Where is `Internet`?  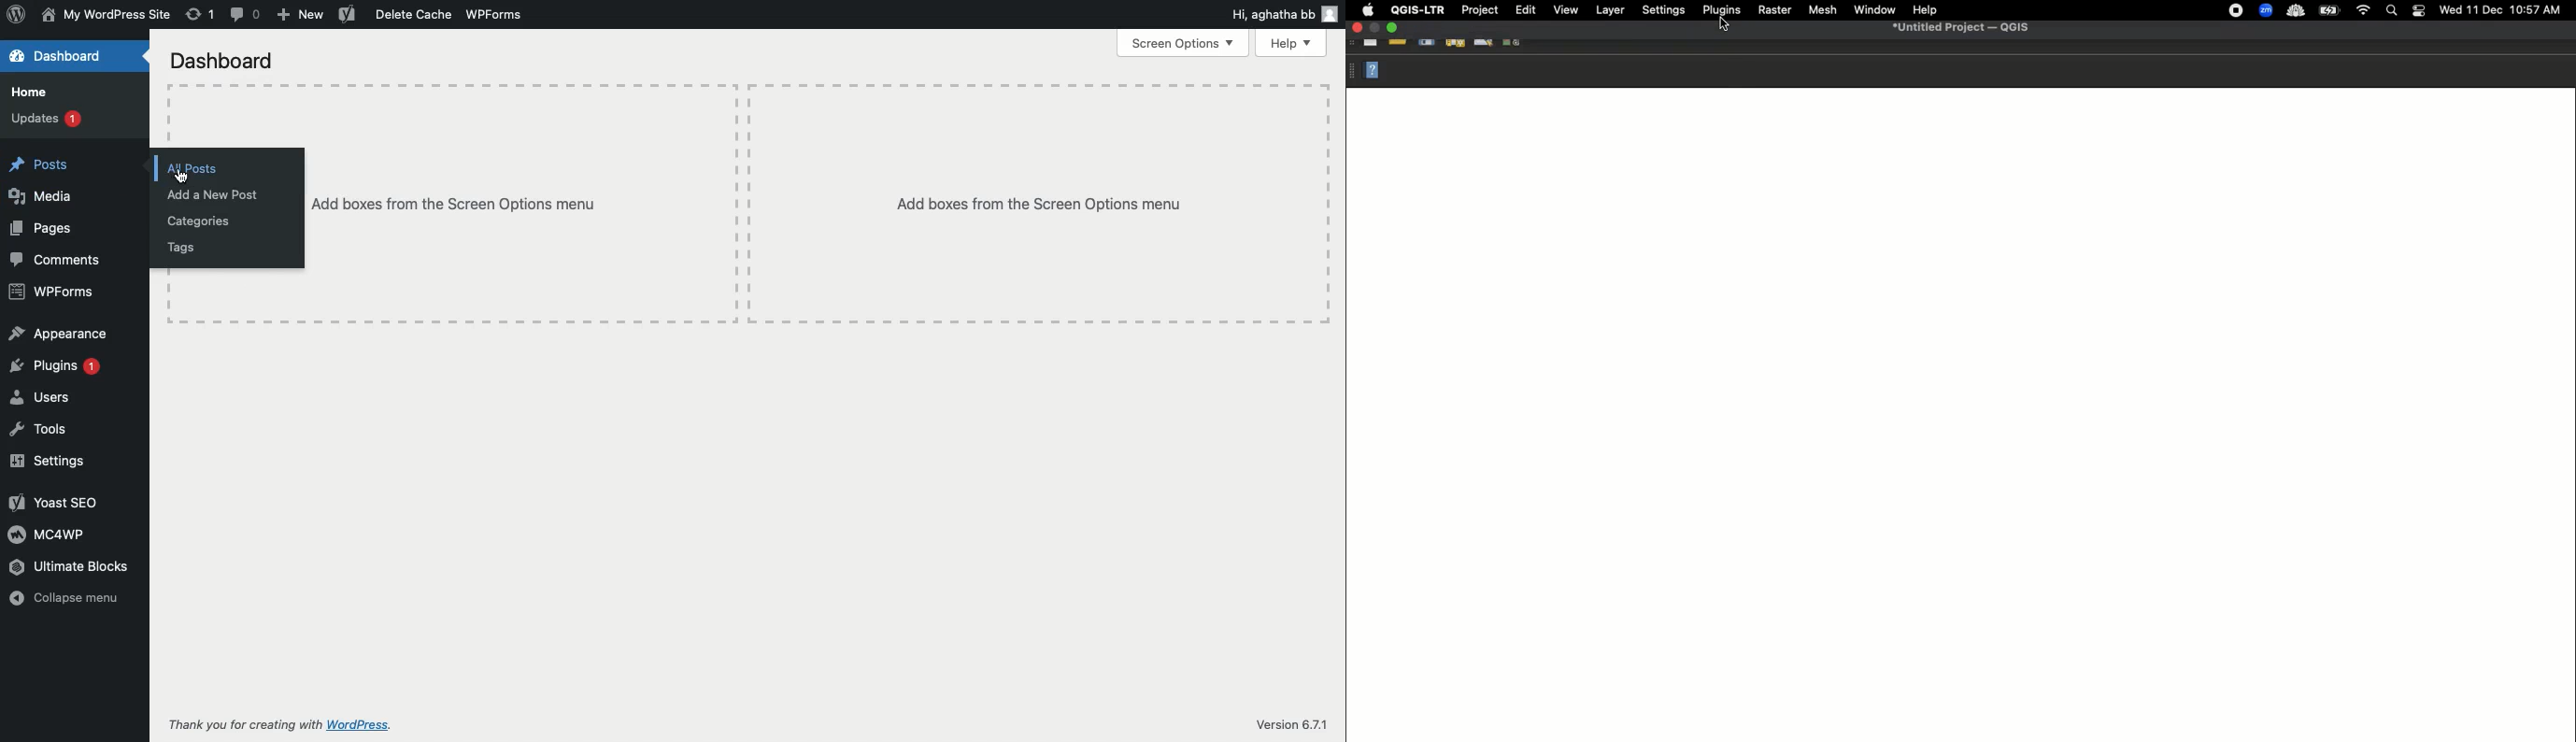 Internet is located at coordinates (2364, 9).